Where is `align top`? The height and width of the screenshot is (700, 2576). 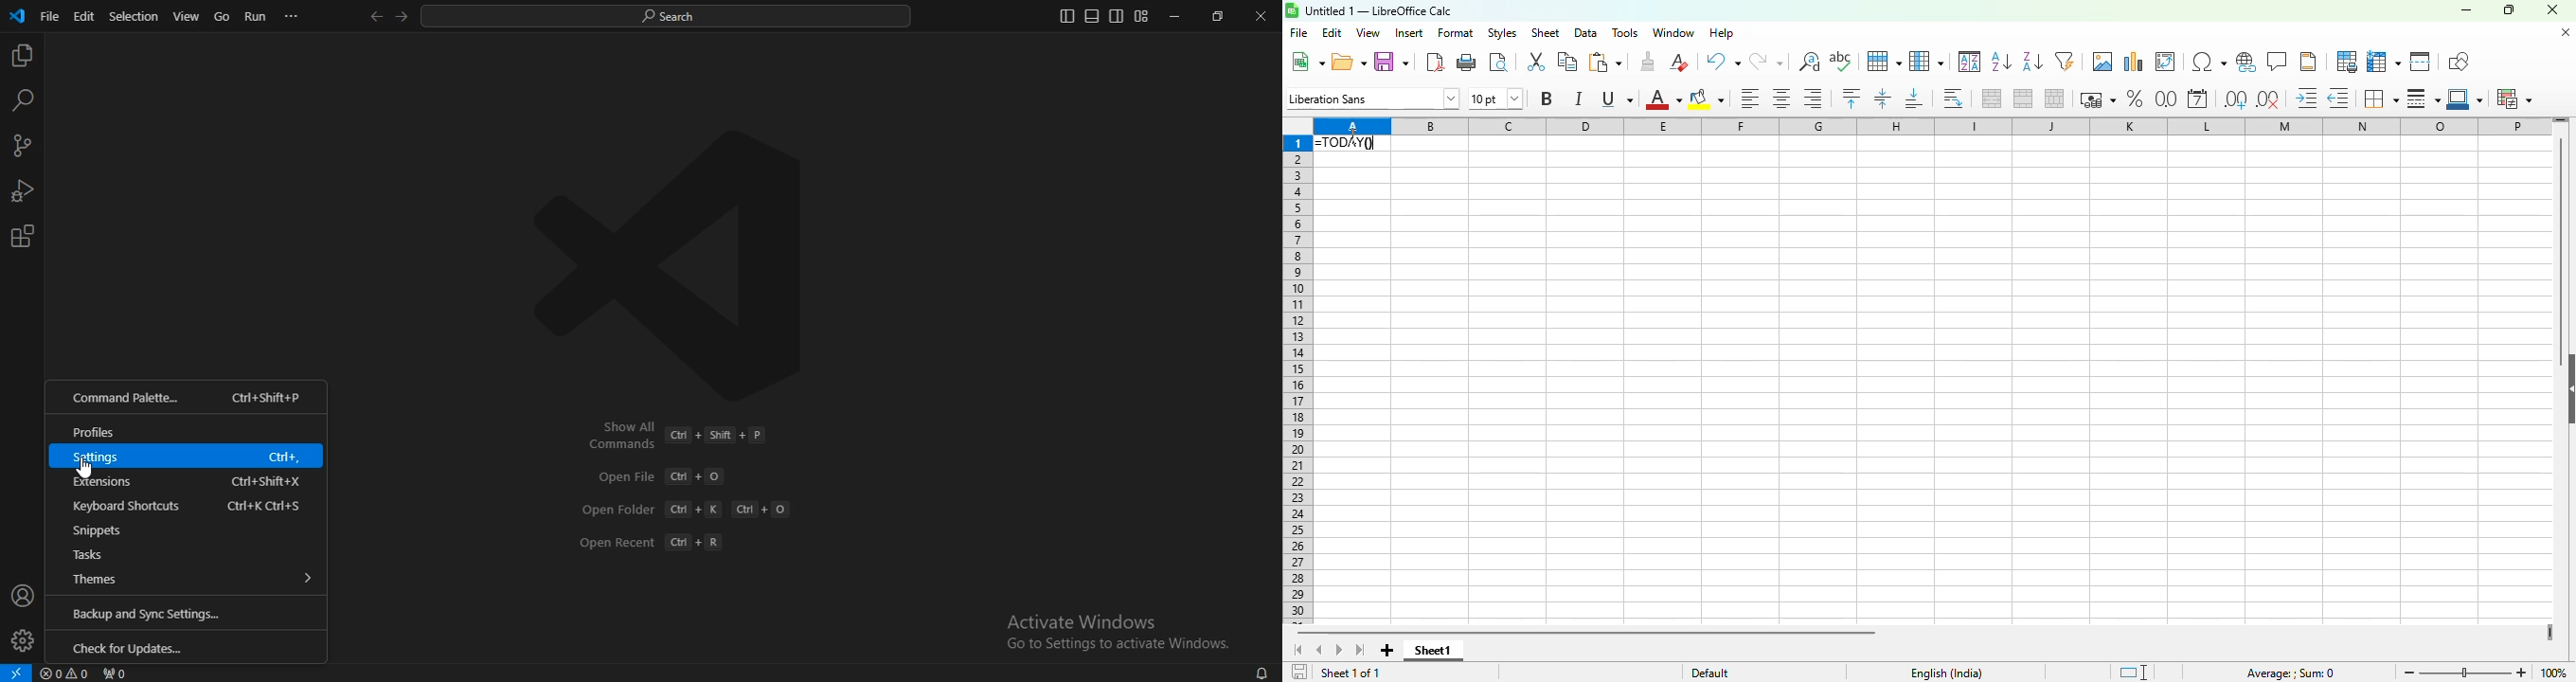
align top is located at coordinates (1852, 98).